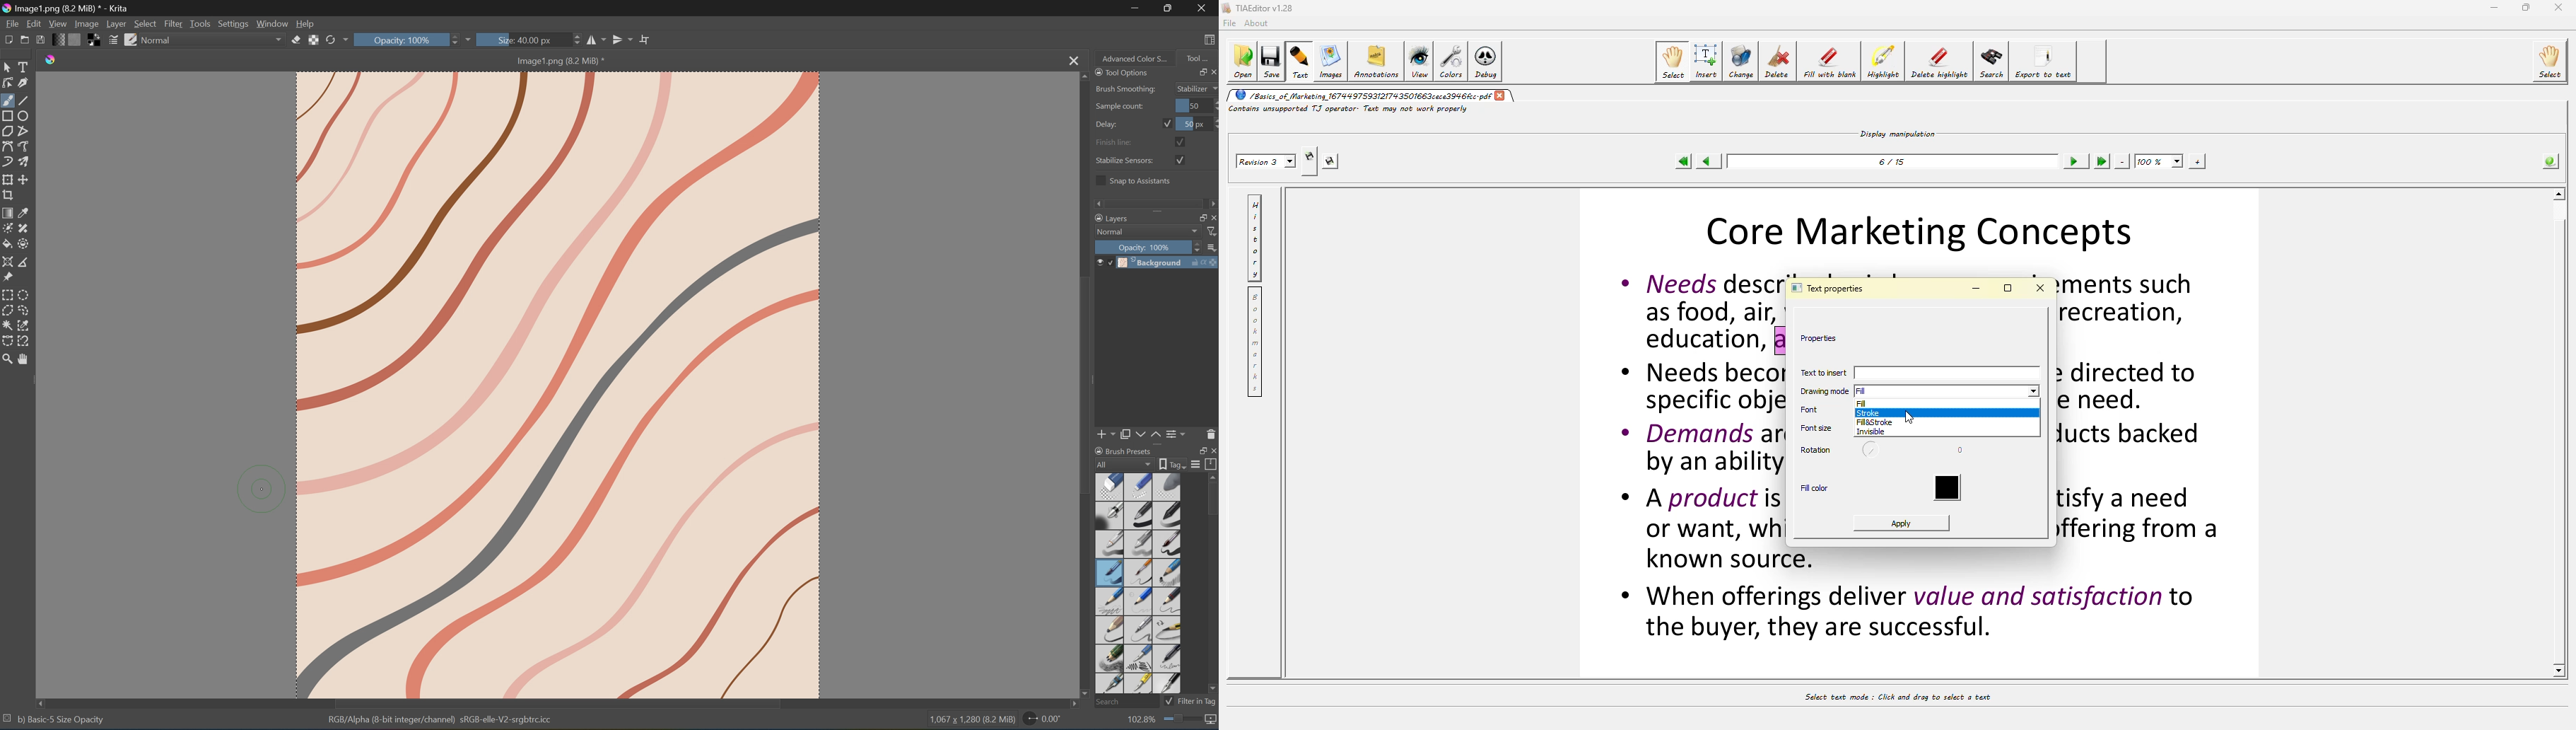  What do you see at coordinates (647, 39) in the screenshot?
I see `Wrap Around` at bounding box center [647, 39].